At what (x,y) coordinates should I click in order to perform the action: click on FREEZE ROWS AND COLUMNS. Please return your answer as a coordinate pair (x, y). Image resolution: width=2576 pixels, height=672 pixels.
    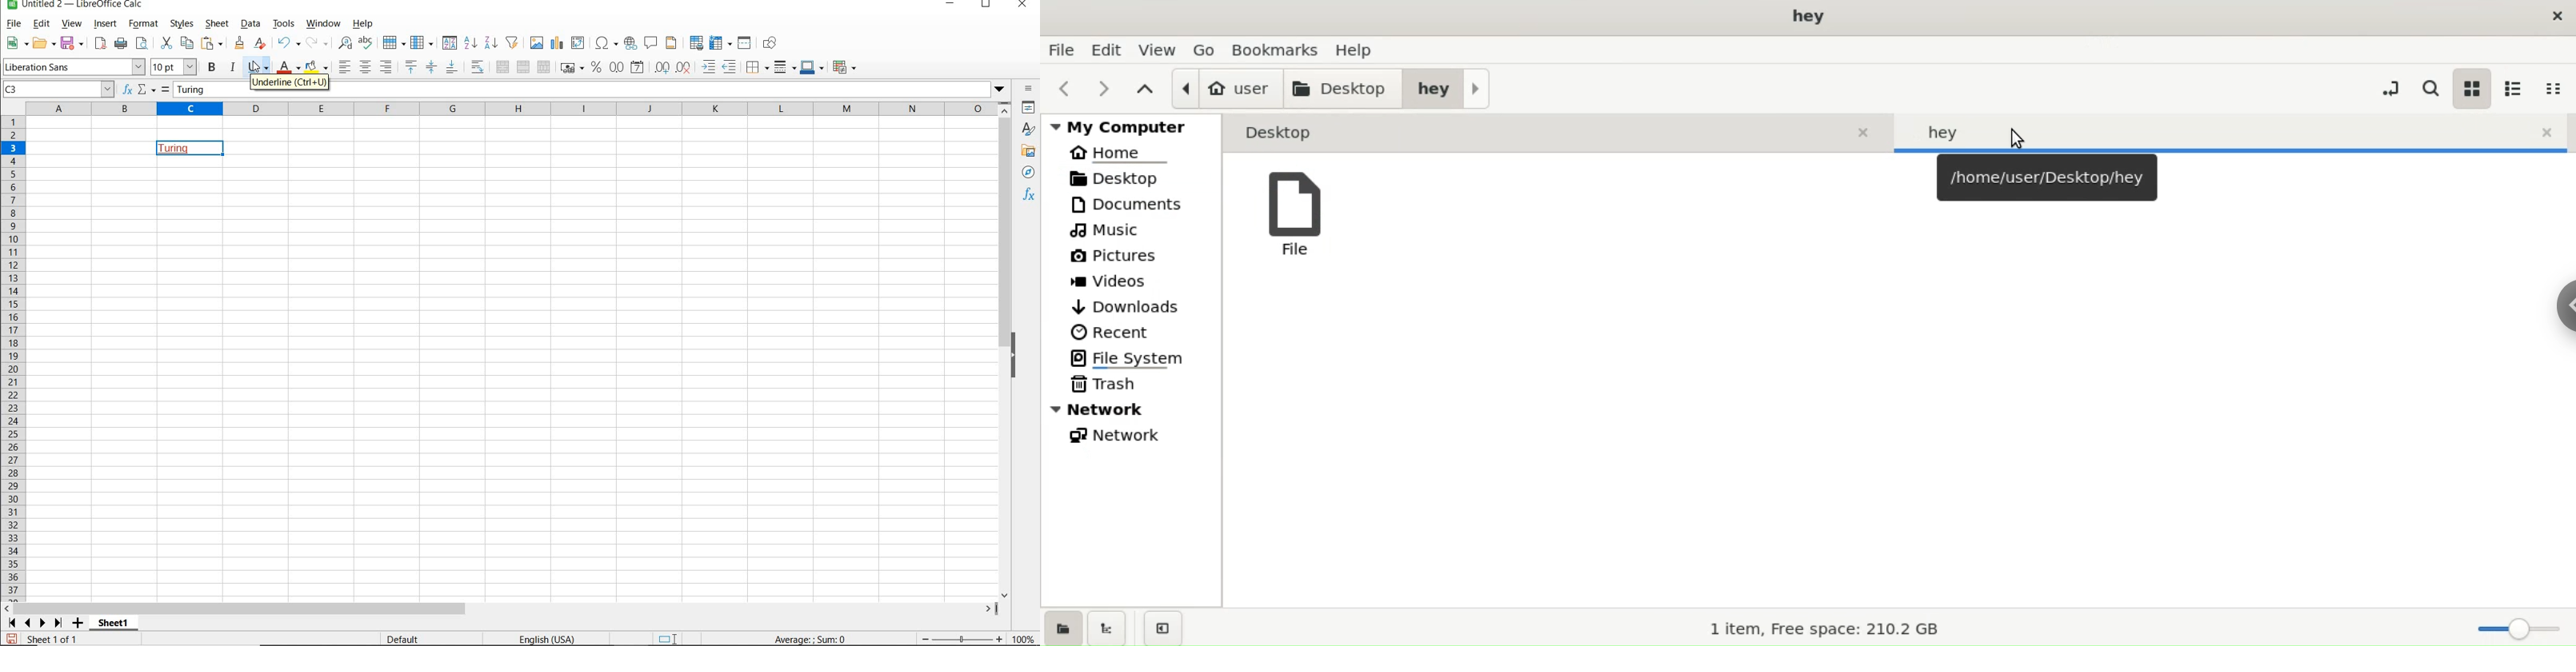
    Looking at the image, I should click on (720, 45).